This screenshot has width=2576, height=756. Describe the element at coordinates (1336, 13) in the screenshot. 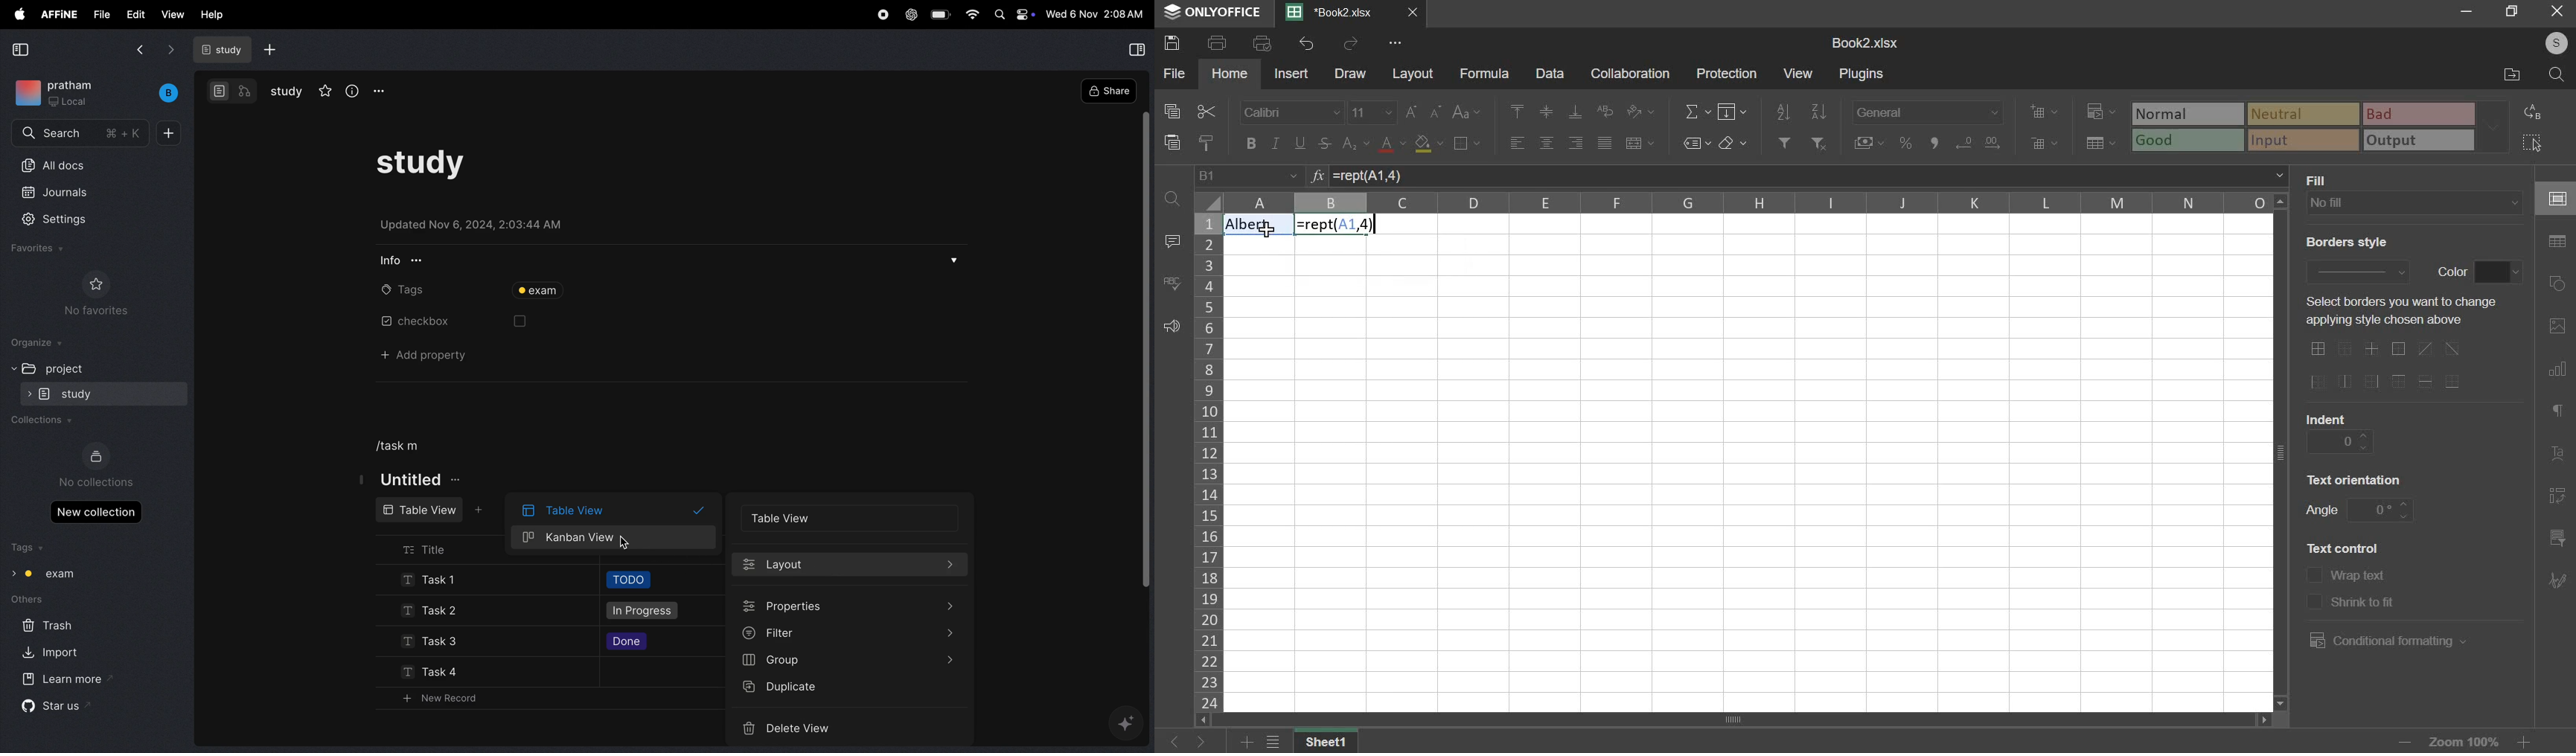

I see `current sheet` at that location.